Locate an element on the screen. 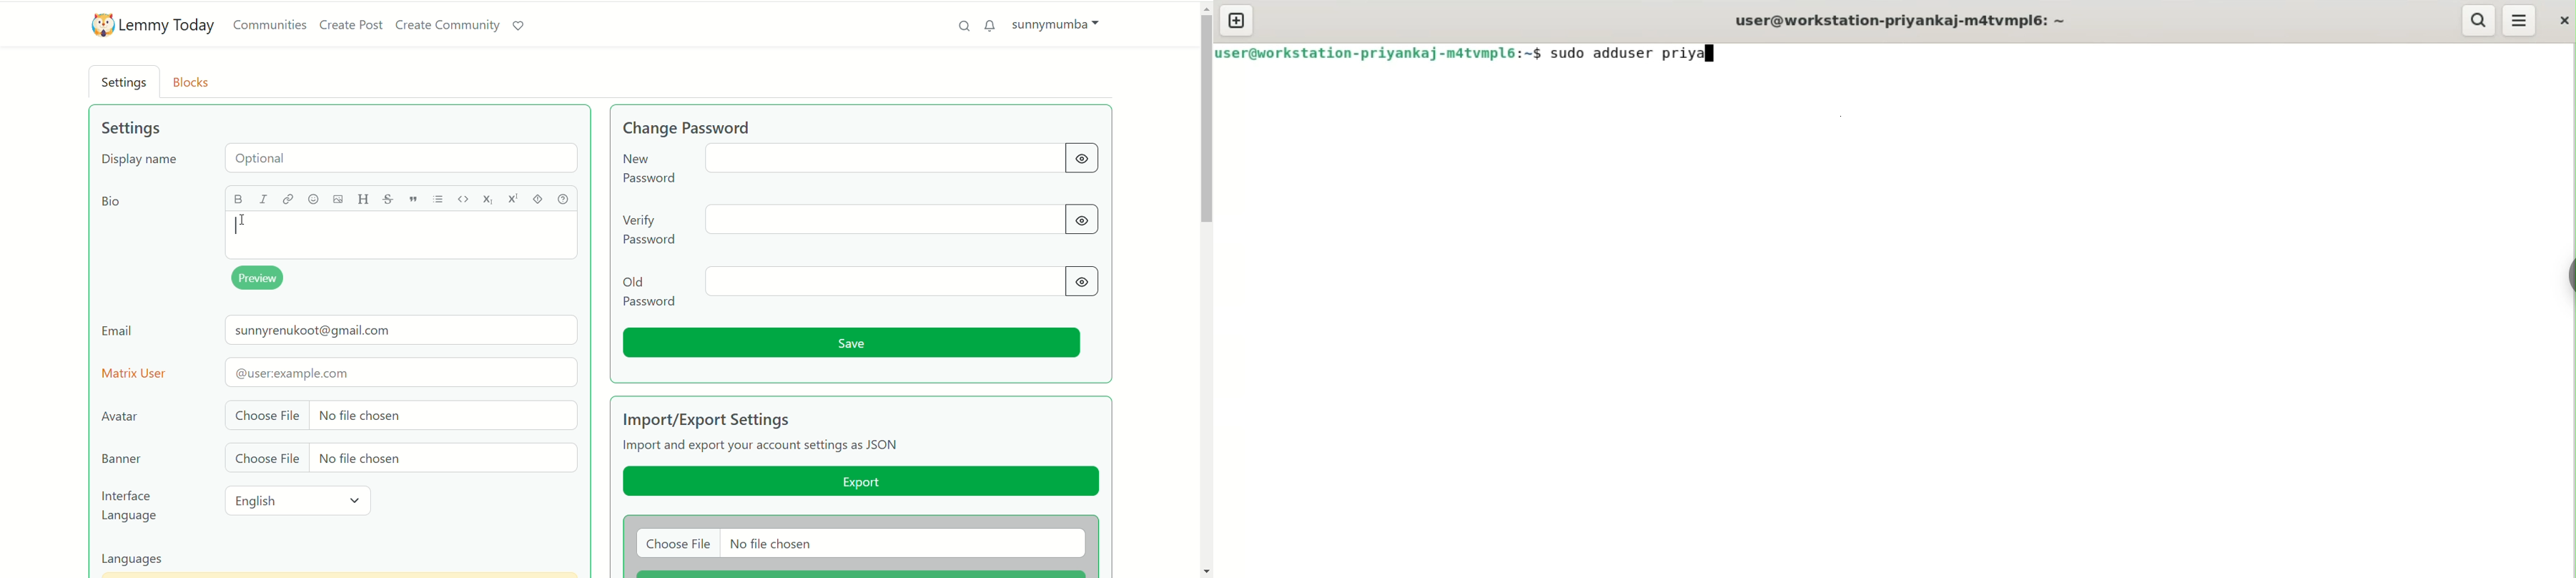  help is located at coordinates (566, 199).